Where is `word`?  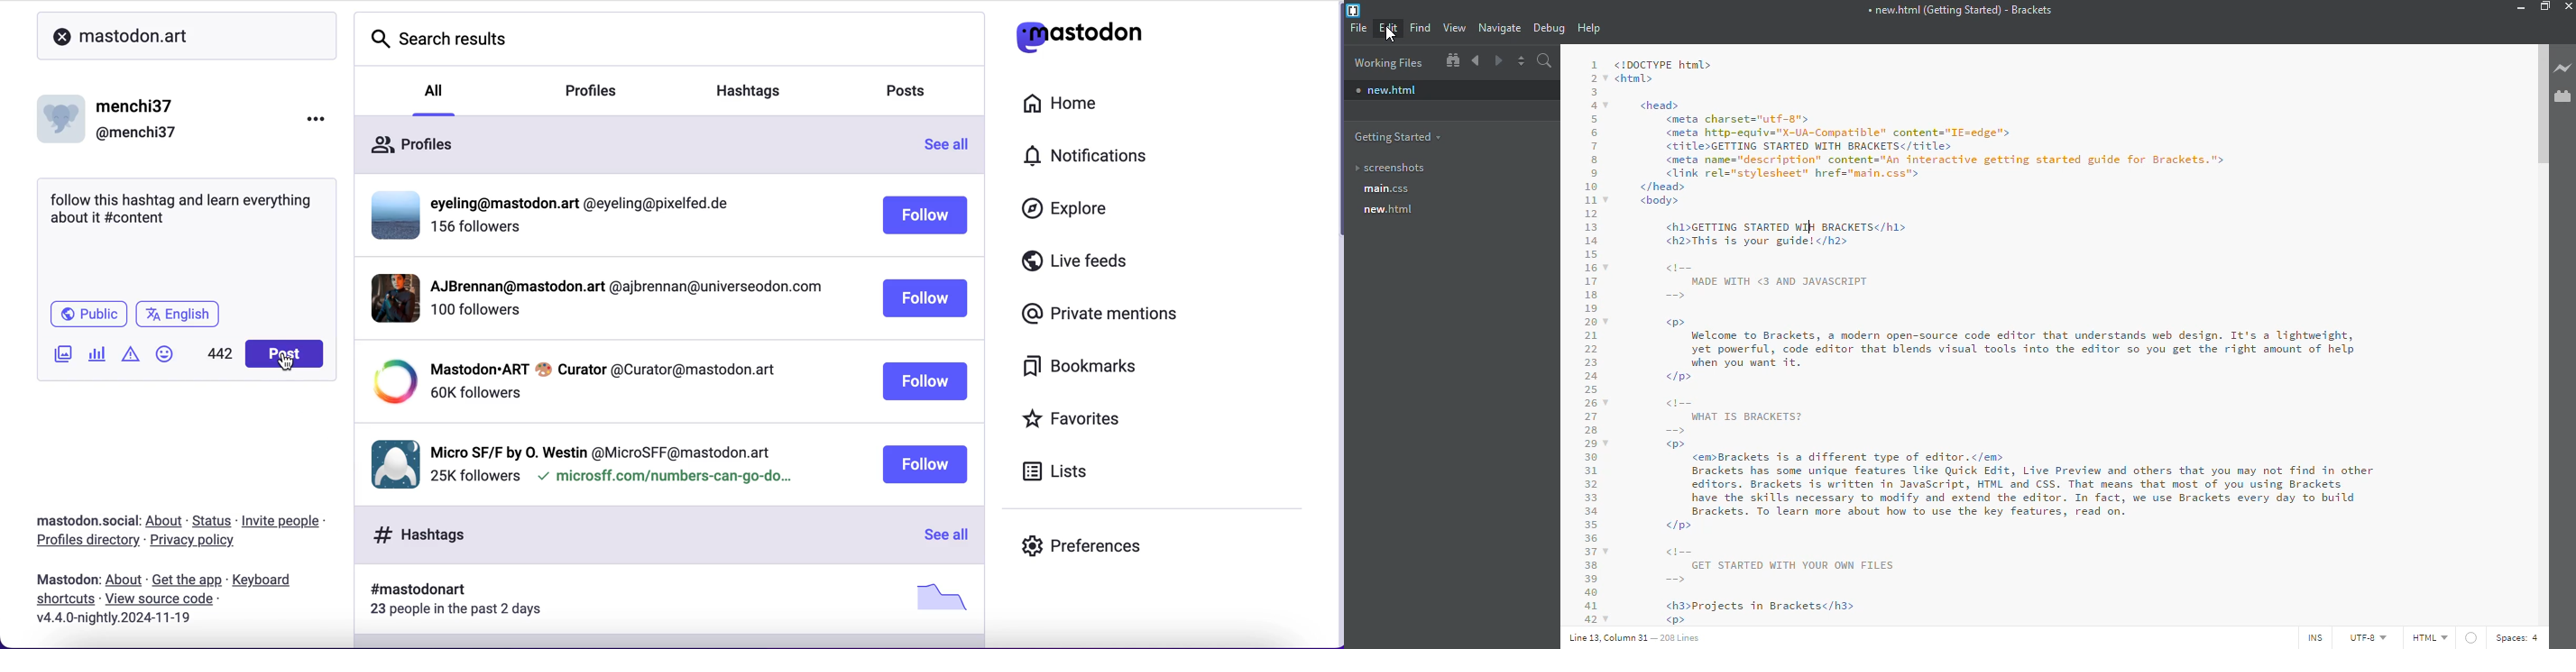 word is located at coordinates (1806, 227).